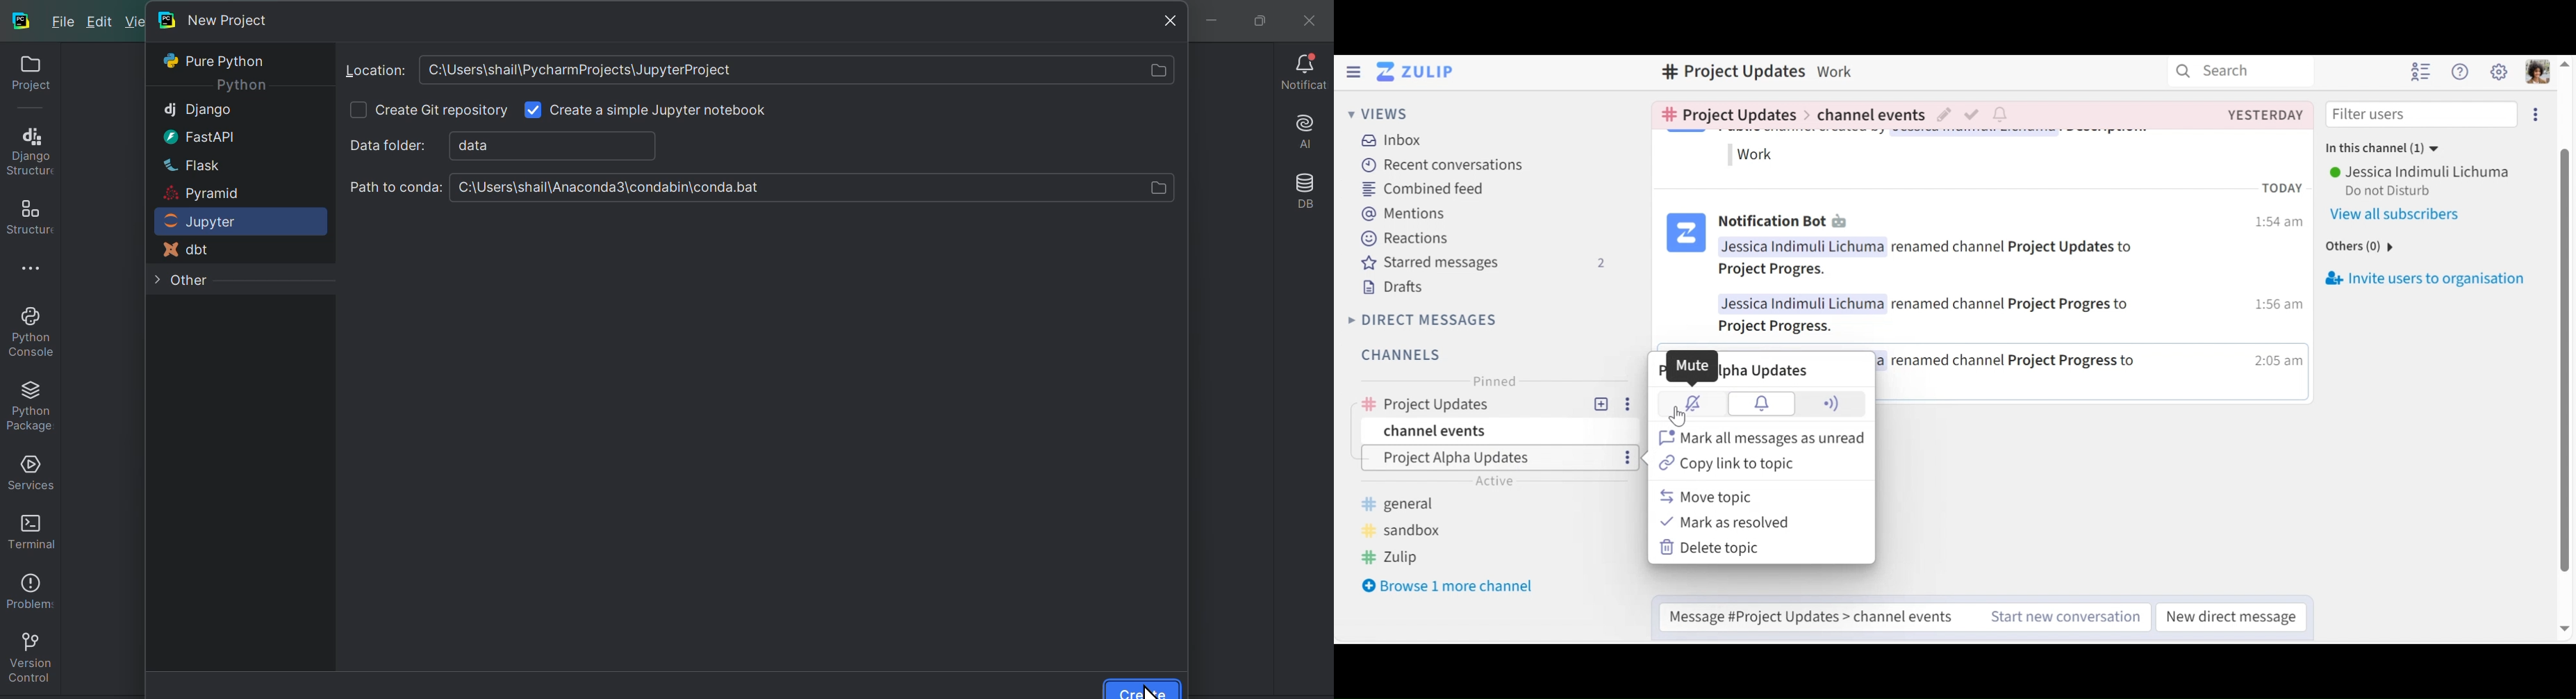  I want to click on Channel events, so click(1868, 118).